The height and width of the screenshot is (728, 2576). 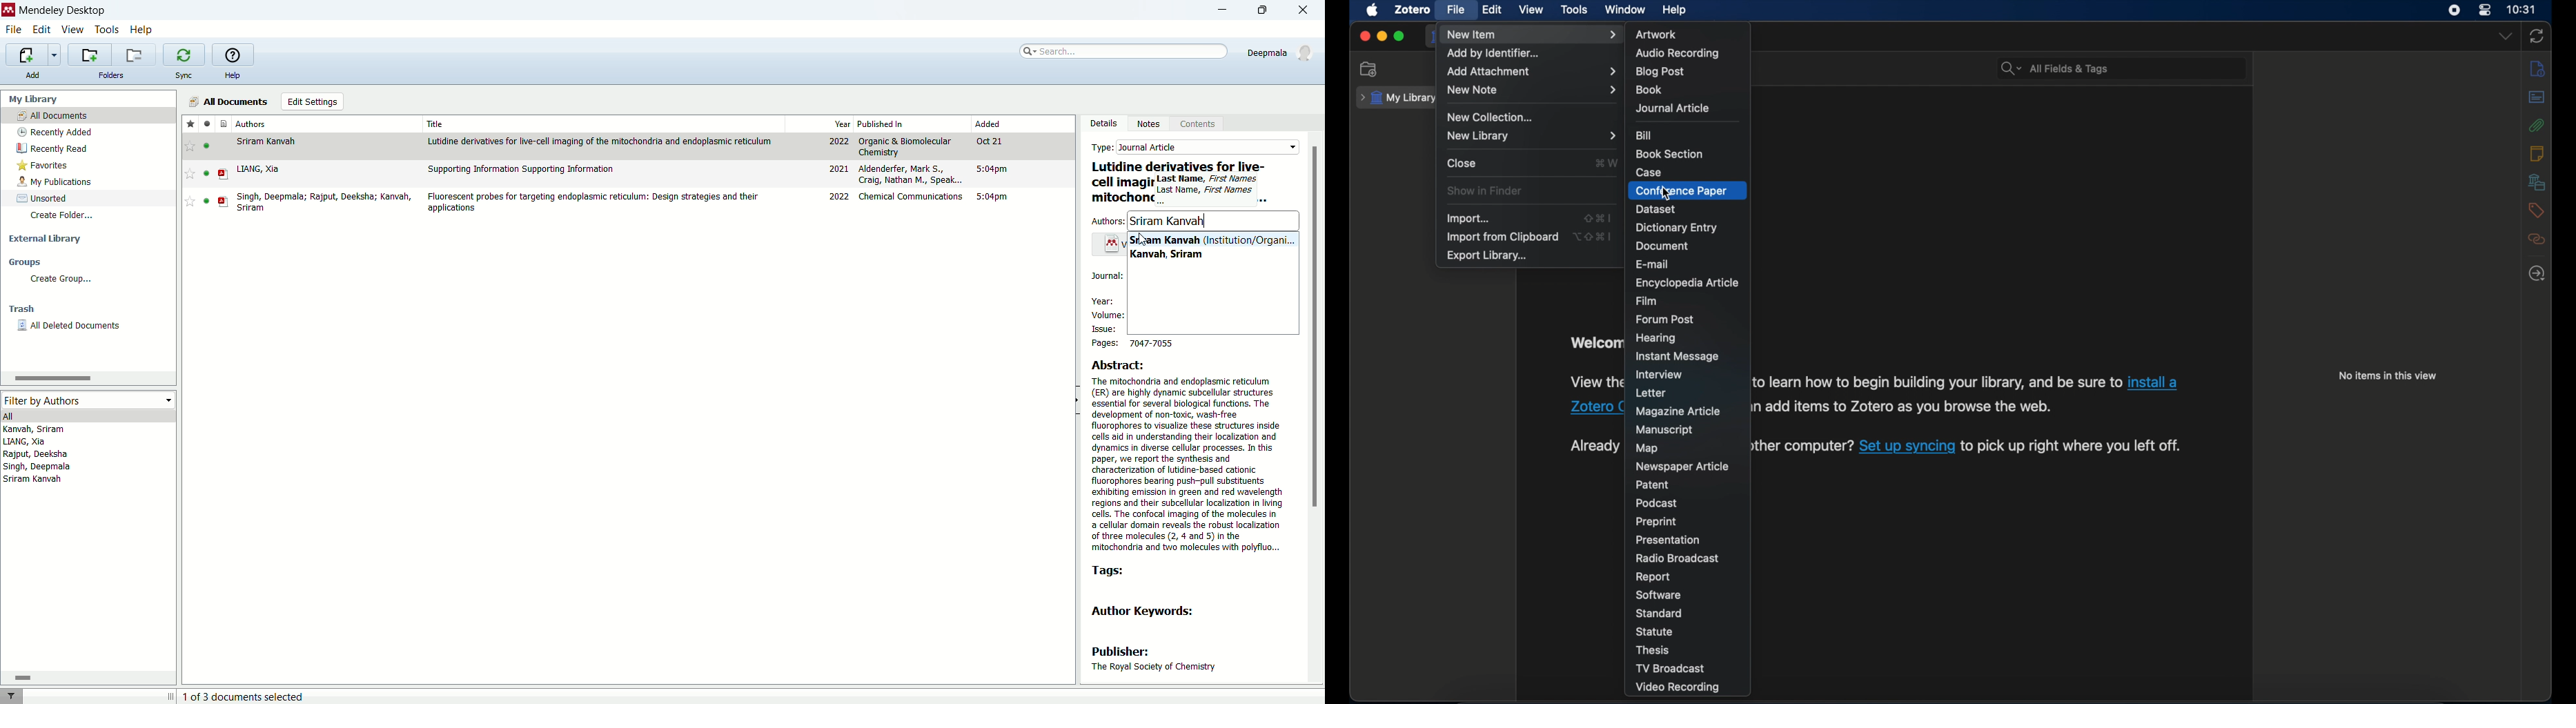 What do you see at coordinates (45, 197) in the screenshot?
I see `unsorted` at bounding box center [45, 197].